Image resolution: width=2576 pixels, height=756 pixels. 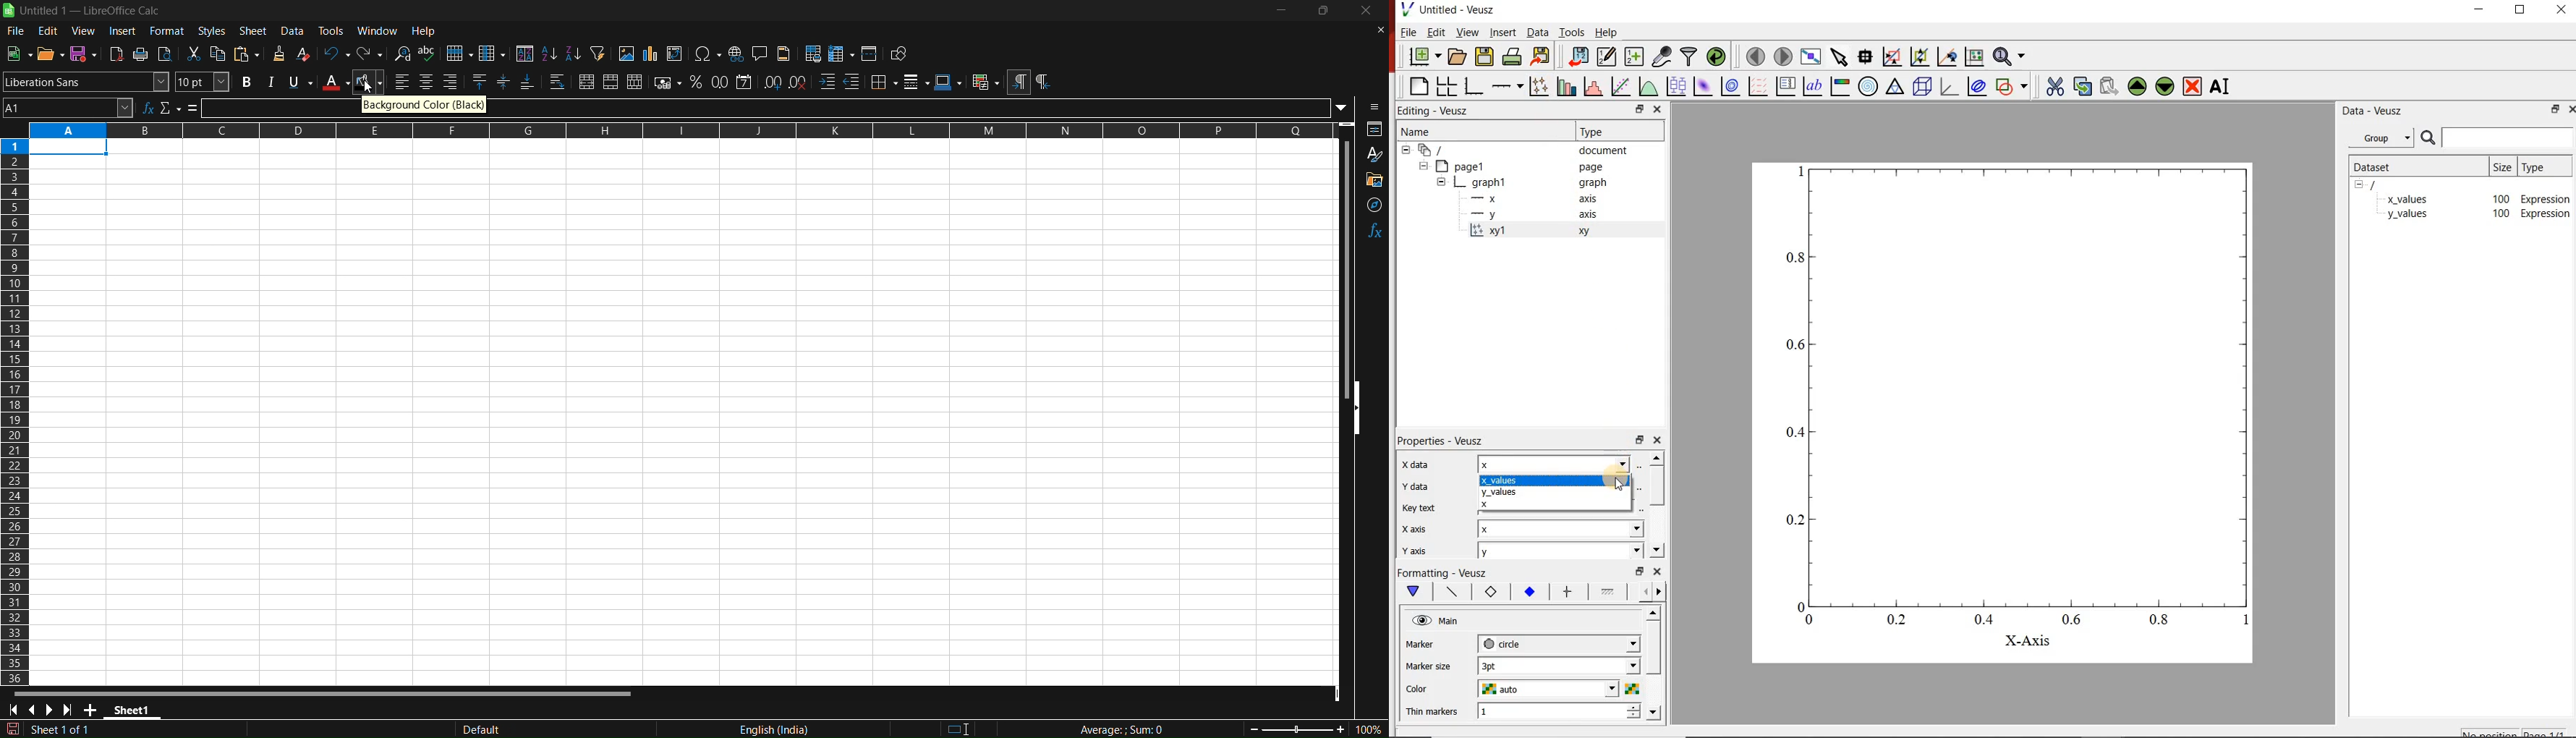 What do you see at coordinates (1372, 152) in the screenshot?
I see `styles` at bounding box center [1372, 152].